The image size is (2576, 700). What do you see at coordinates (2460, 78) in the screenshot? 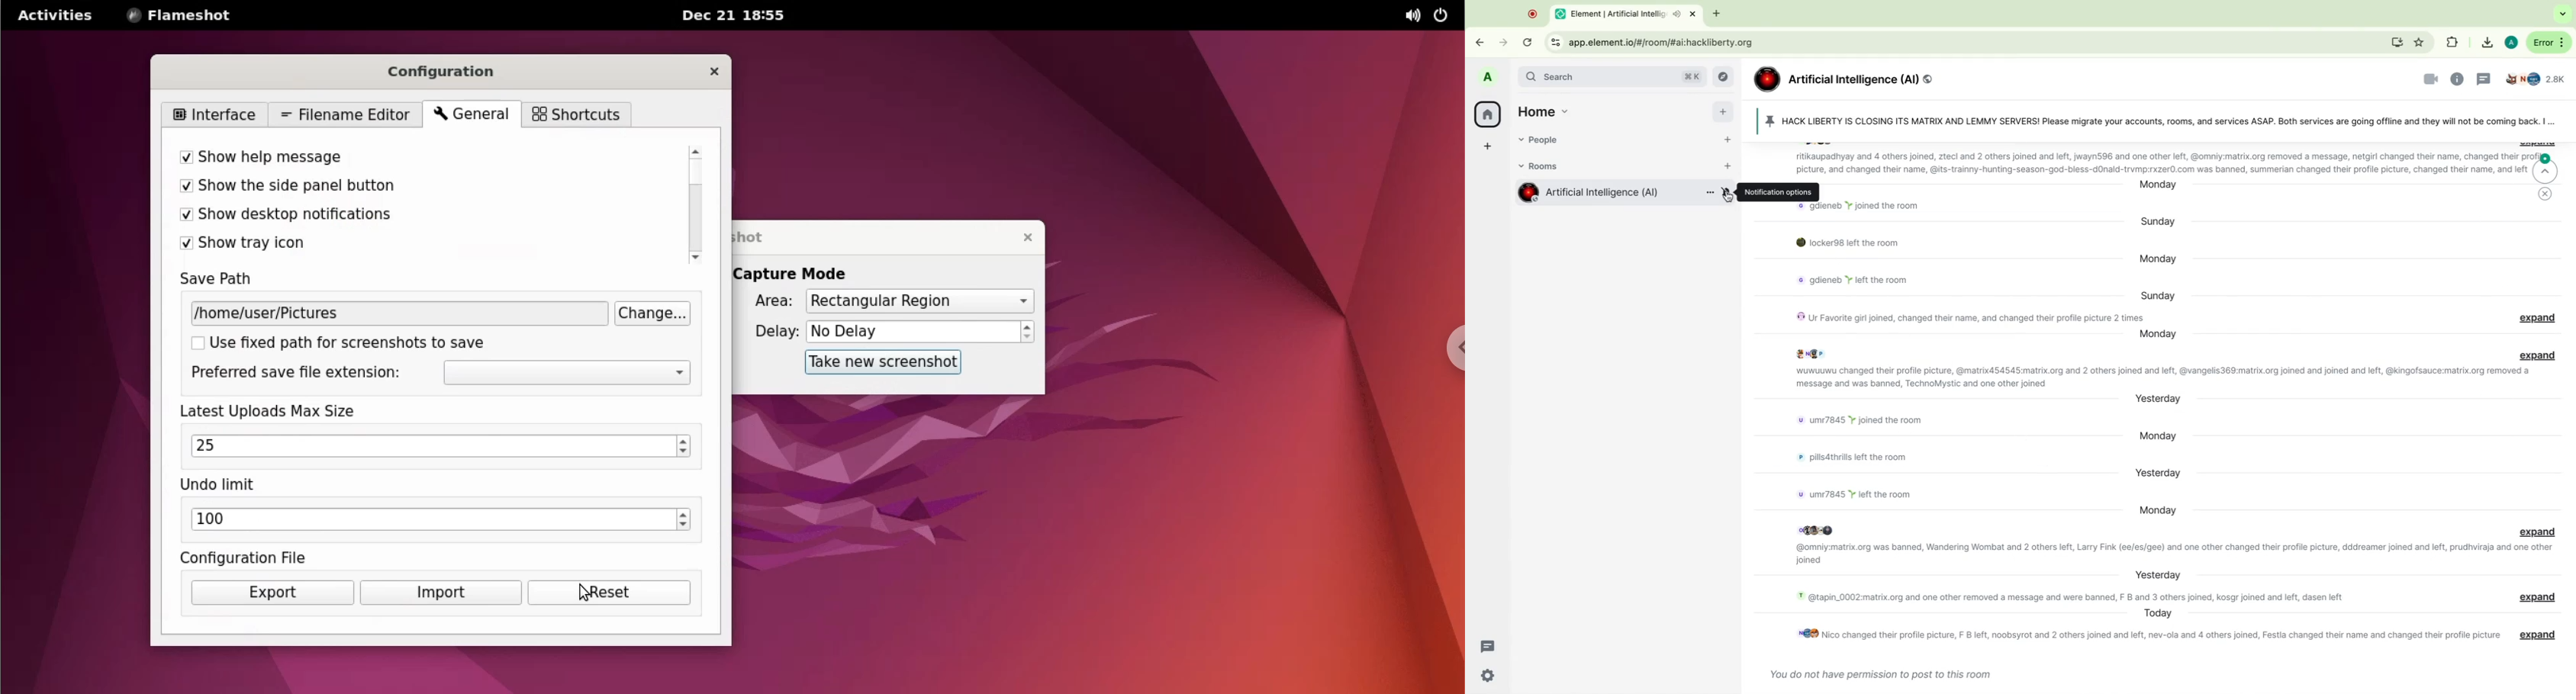
I see `informations` at bounding box center [2460, 78].